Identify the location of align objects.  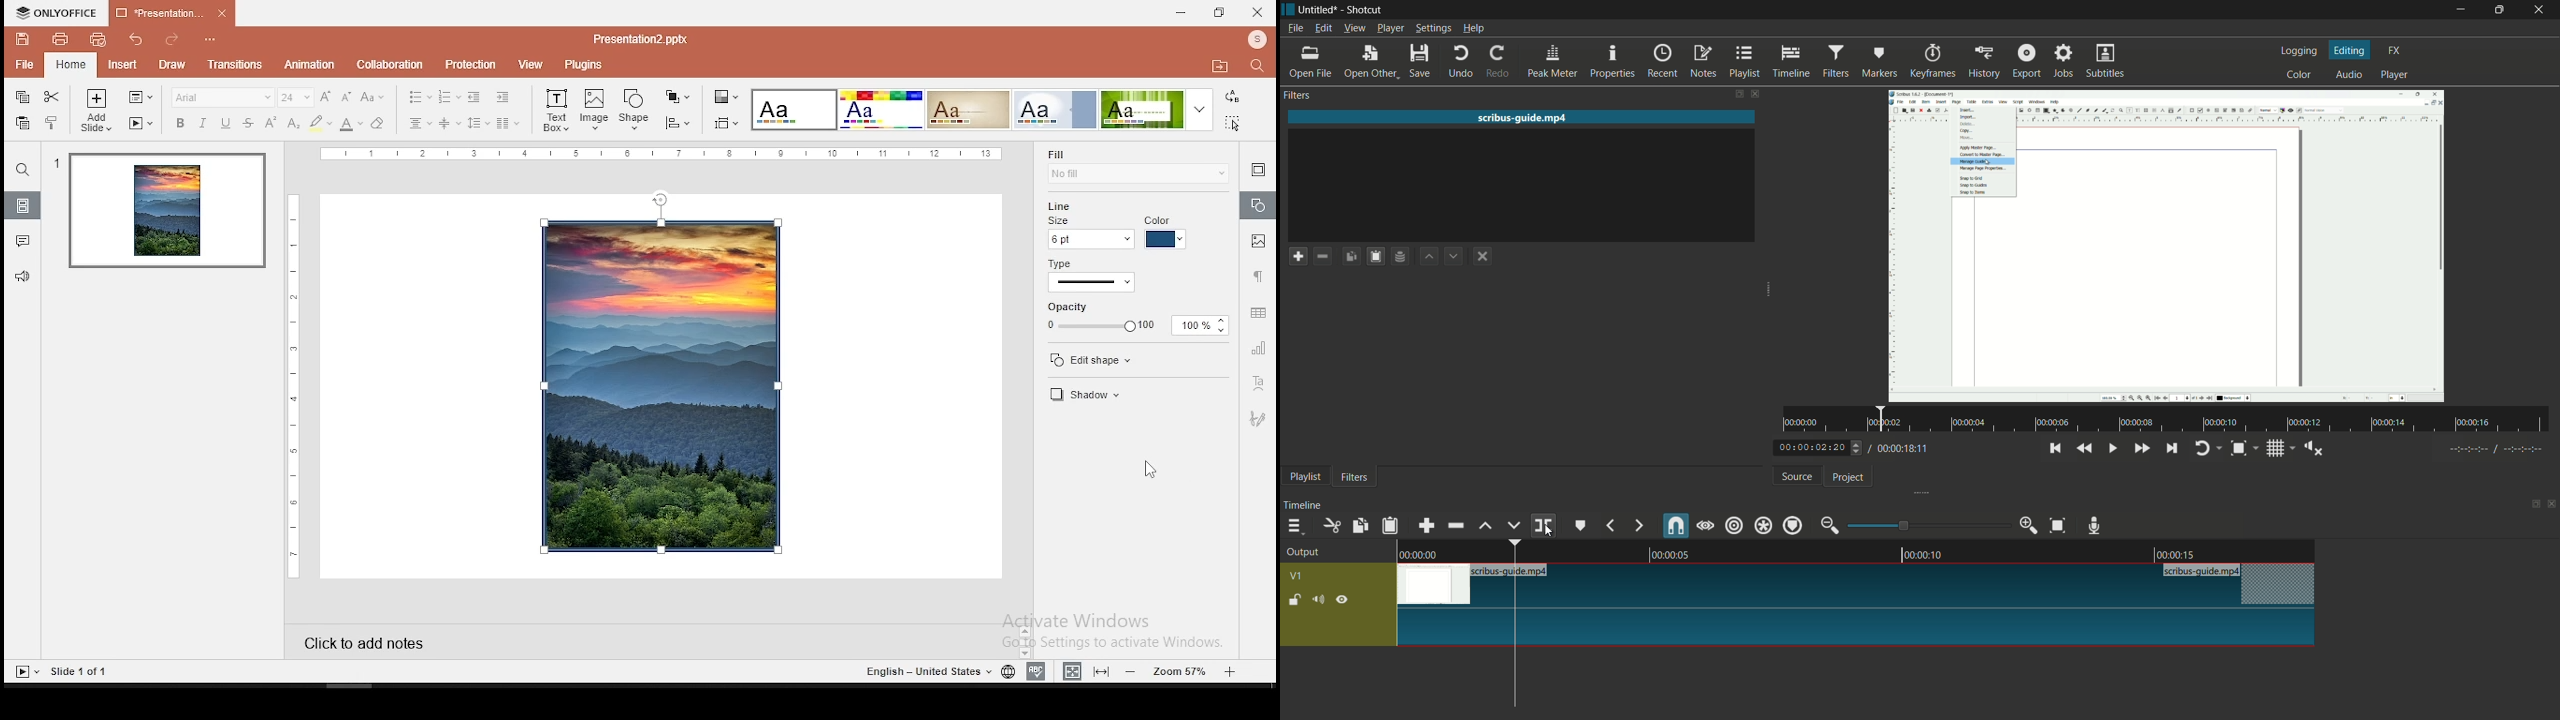
(677, 122).